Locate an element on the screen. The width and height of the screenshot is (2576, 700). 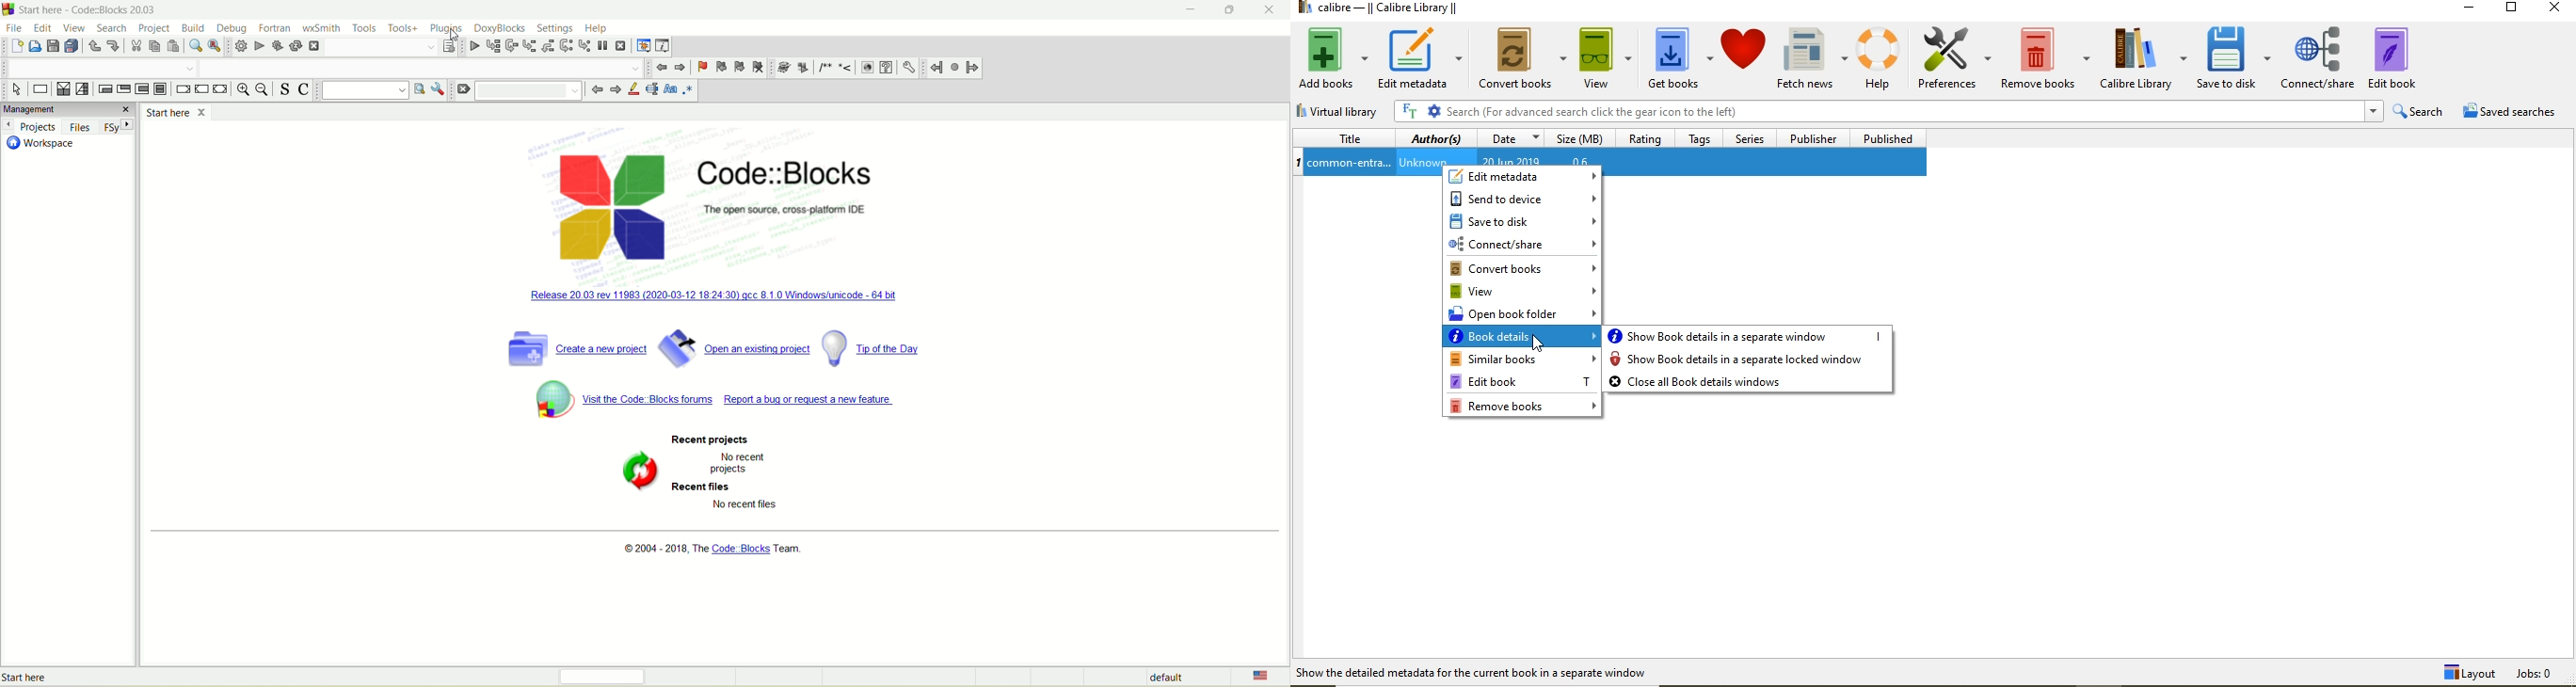
covert books is located at coordinates (1524, 57).